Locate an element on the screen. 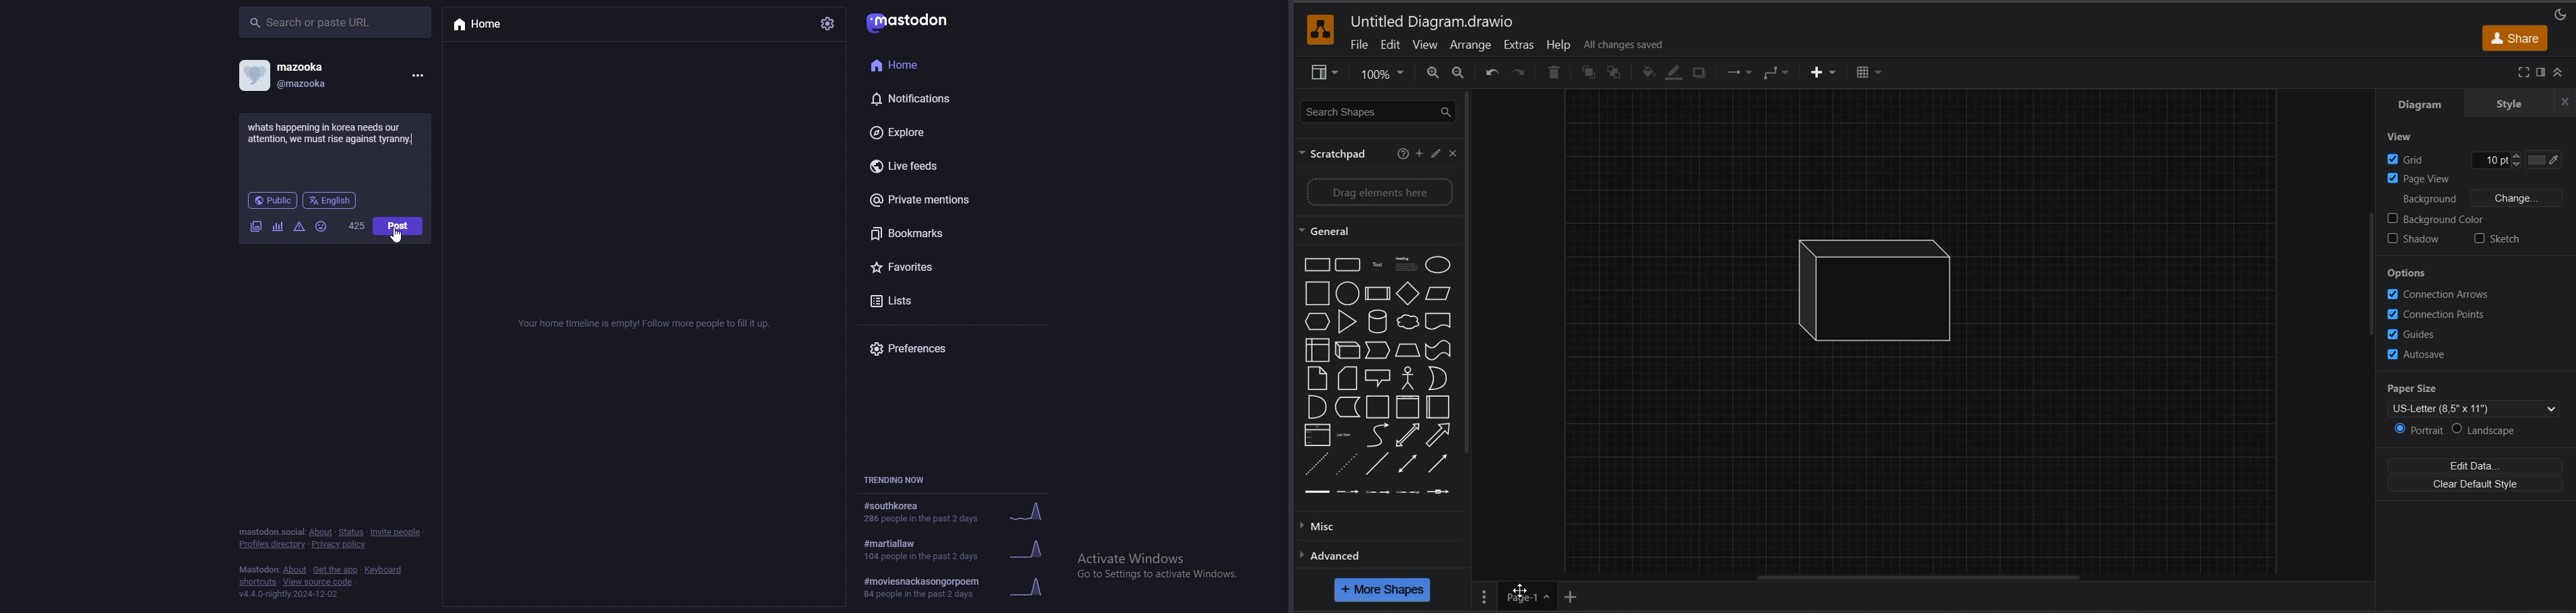  trending is located at coordinates (958, 548).